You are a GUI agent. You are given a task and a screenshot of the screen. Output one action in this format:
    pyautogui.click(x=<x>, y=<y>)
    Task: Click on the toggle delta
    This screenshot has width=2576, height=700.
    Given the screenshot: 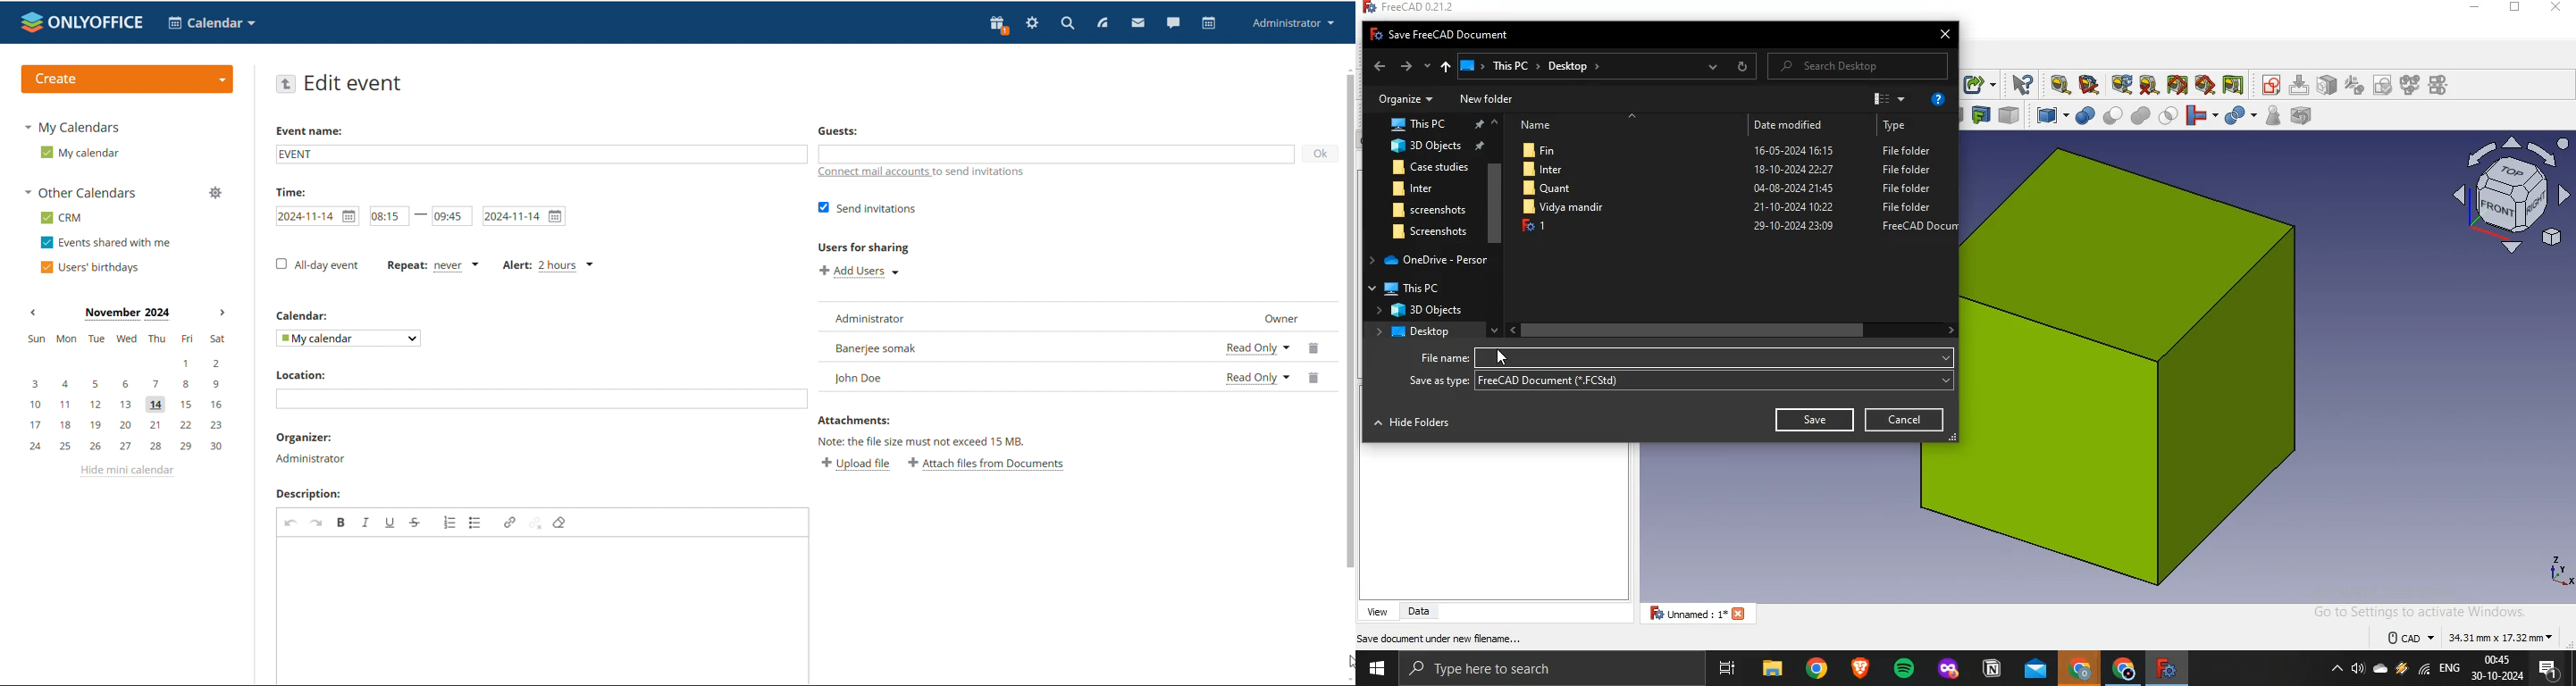 What is the action you would take?
    pyautogui.click(x=2235, y=83)
    